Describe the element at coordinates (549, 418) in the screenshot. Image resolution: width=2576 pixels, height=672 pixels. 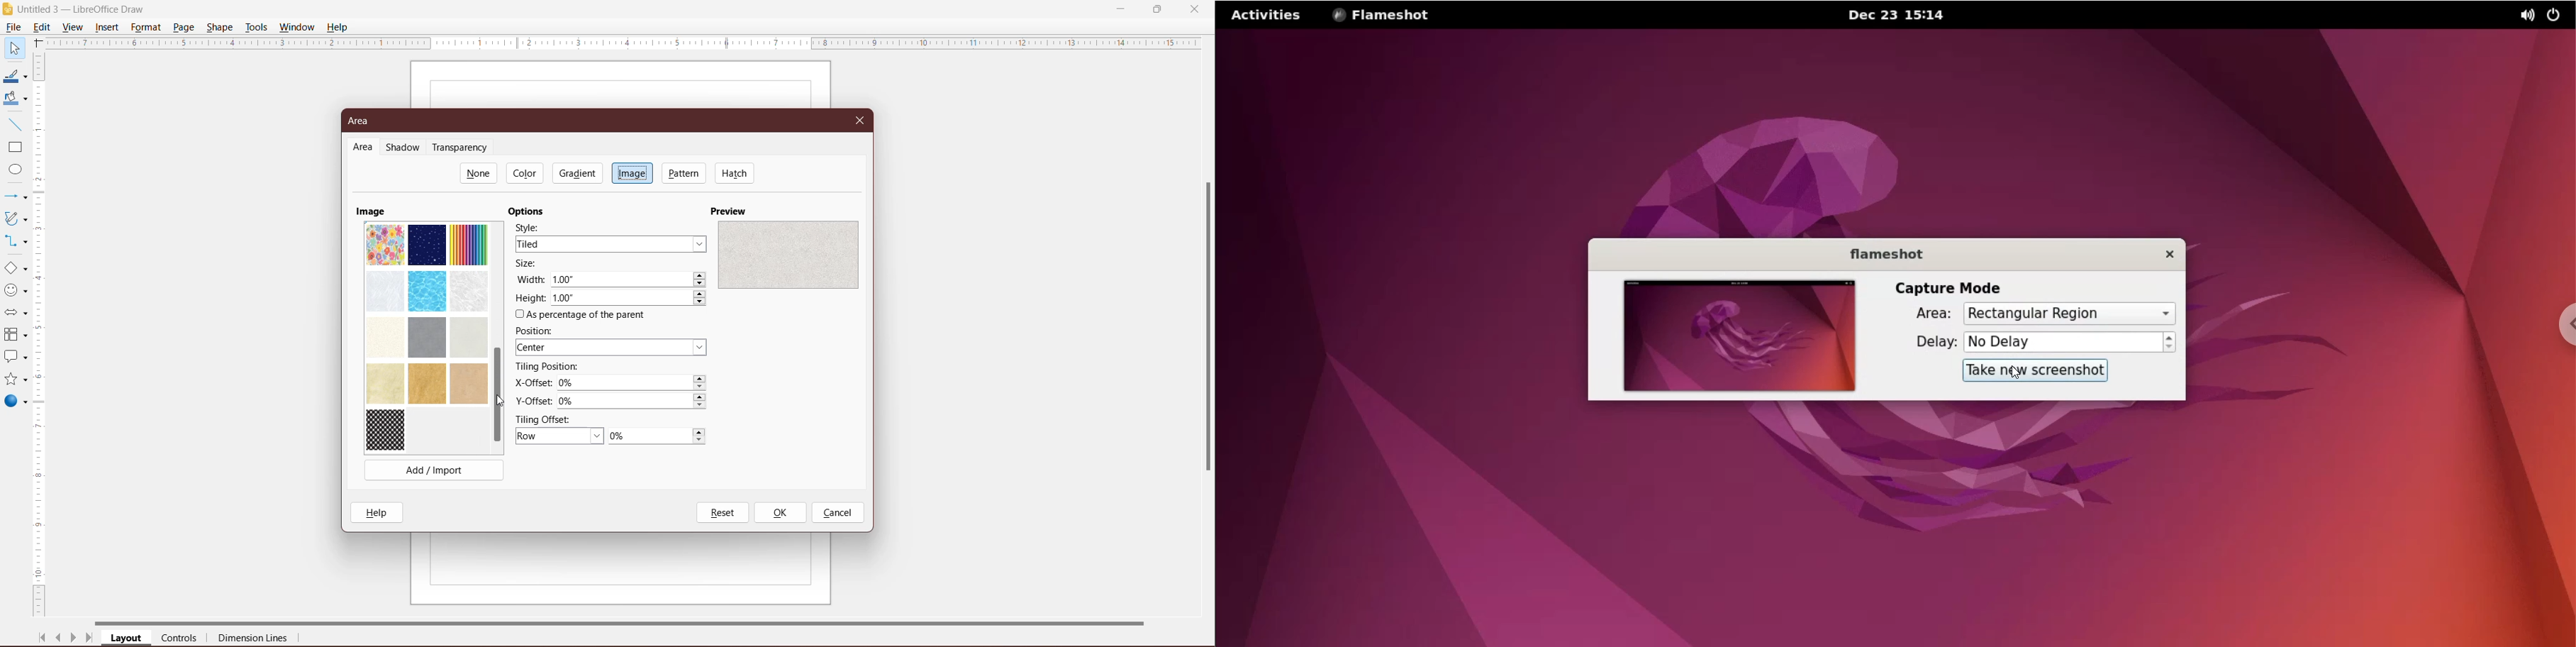
I see `Tiling Offset` at that location.